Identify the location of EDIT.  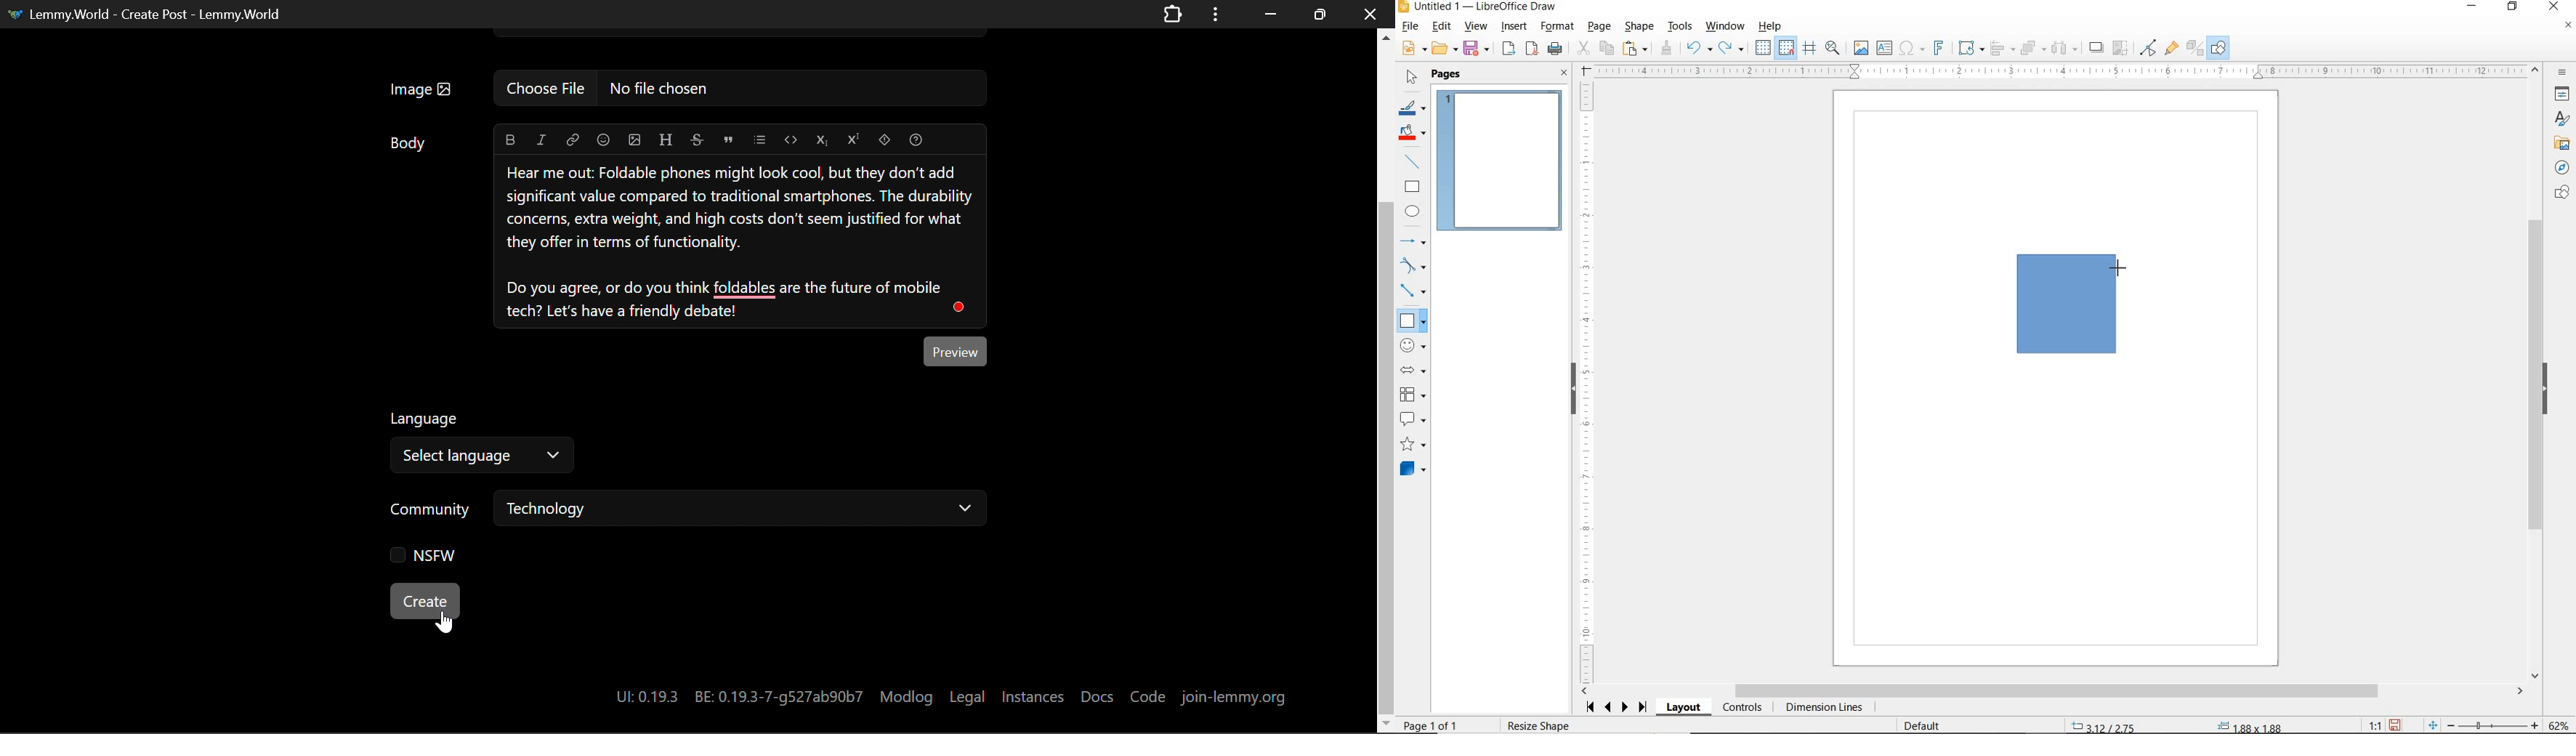
(1442, 26).